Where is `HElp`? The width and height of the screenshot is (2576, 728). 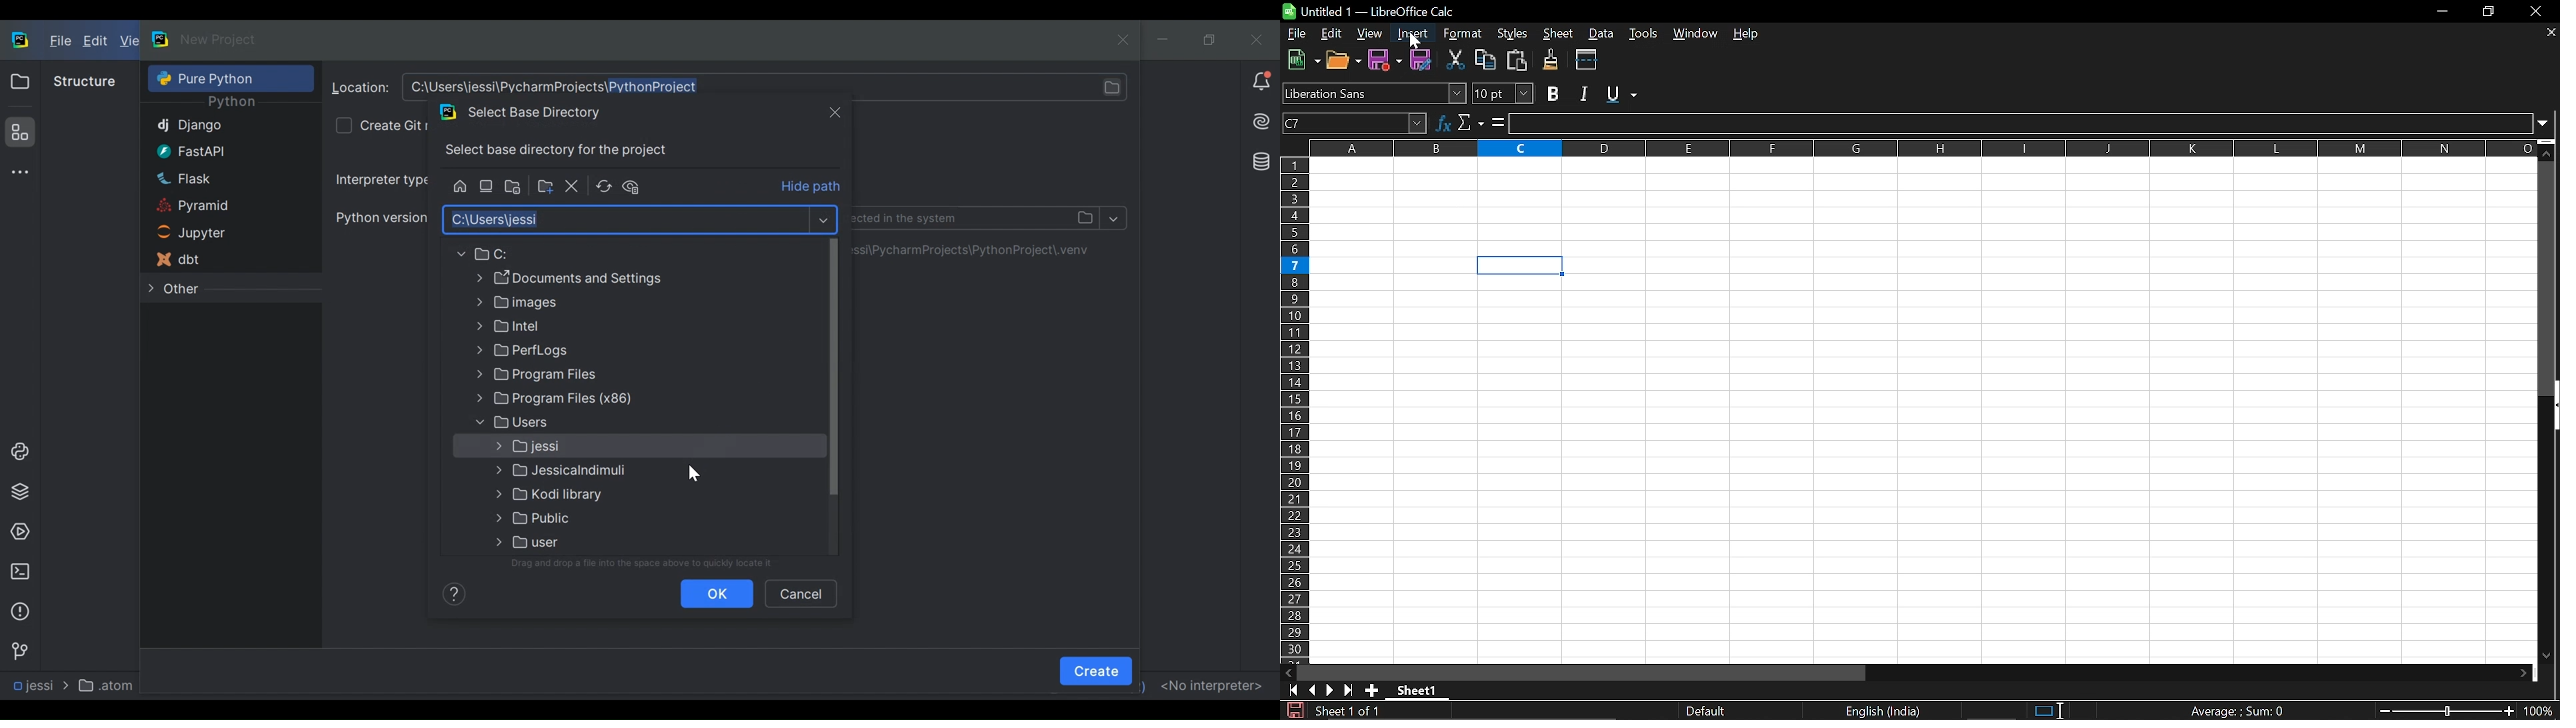
HElp is located at coordinates (1751, 35).